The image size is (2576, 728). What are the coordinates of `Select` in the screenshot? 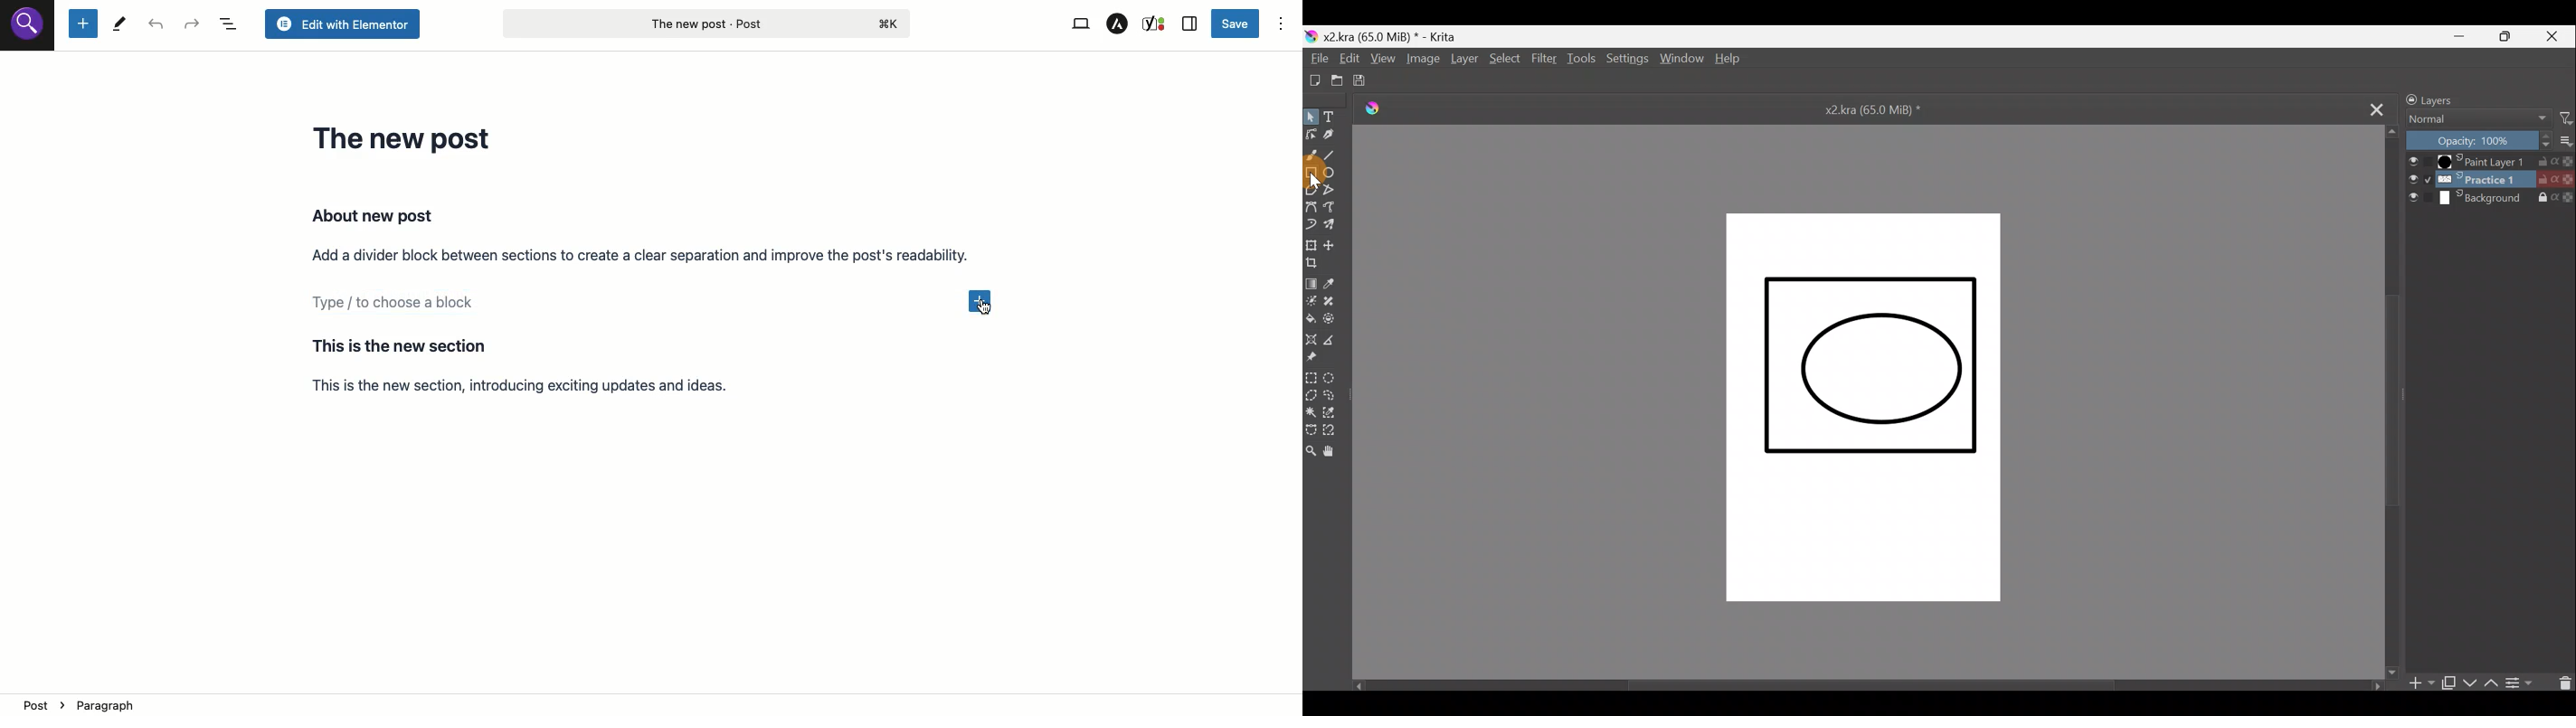 It's located at (1507, 60).